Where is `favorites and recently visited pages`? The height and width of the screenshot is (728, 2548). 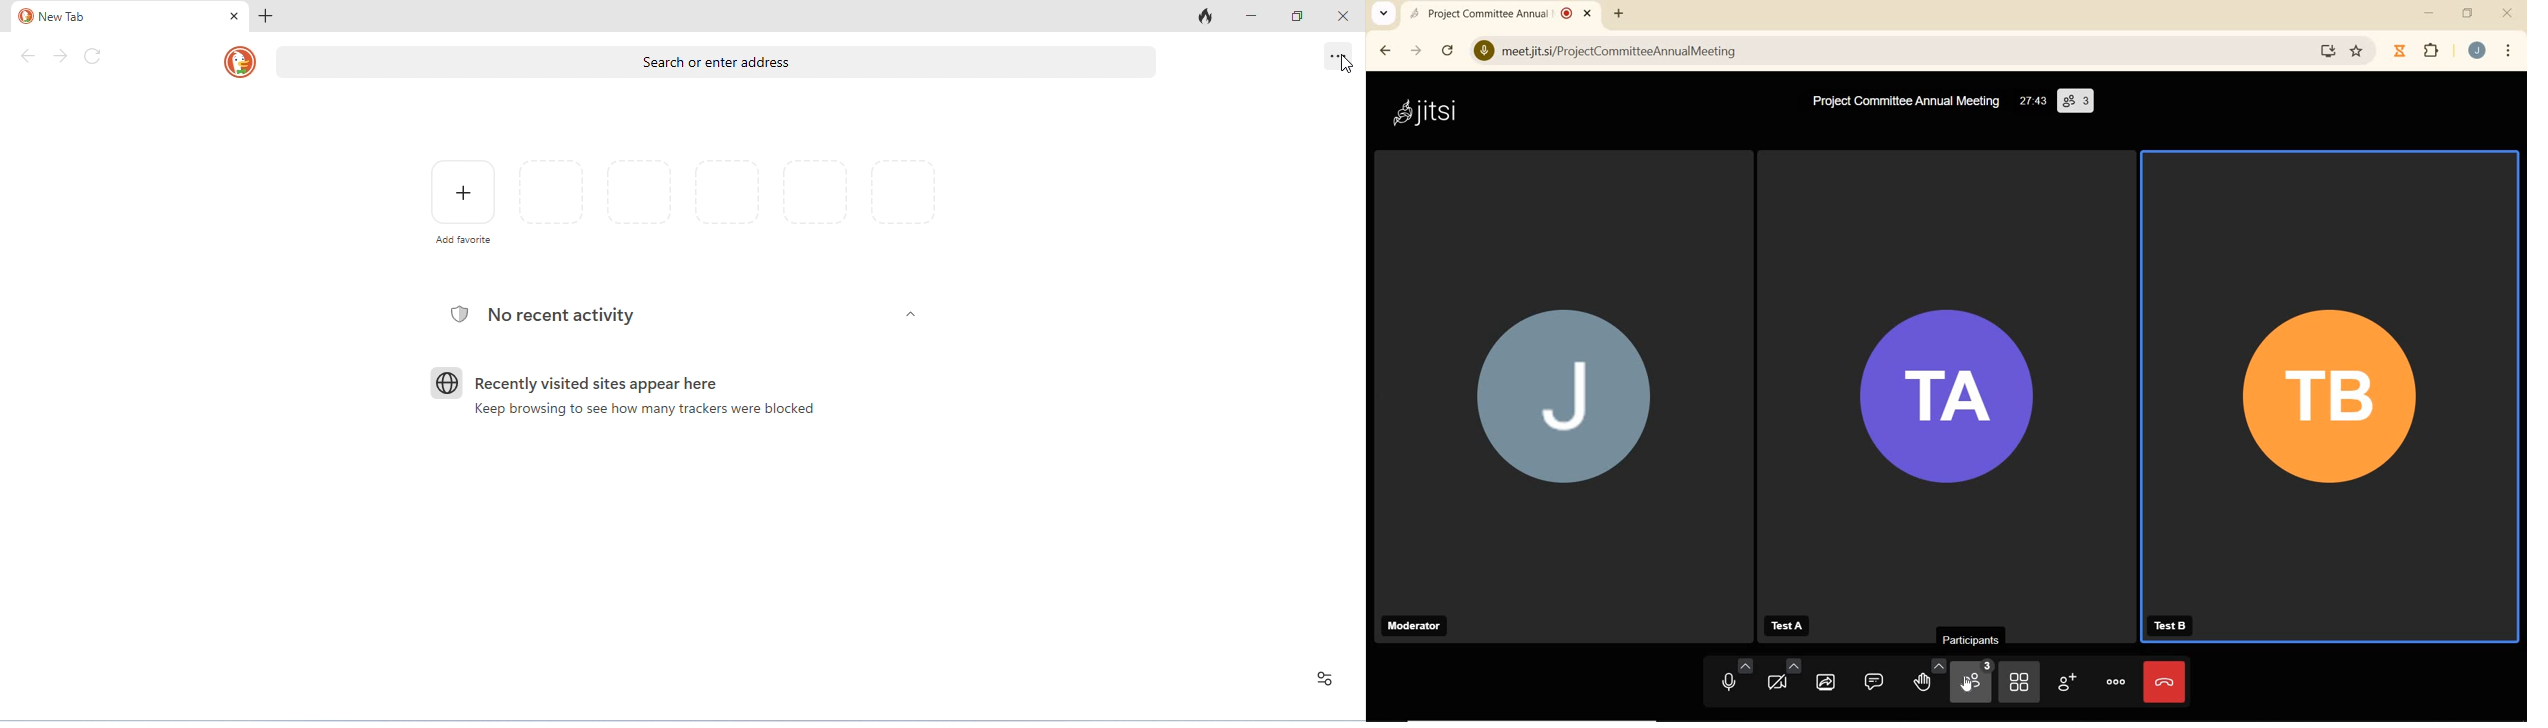
favorites and recently visited pages is located at coordinates (727, 195).